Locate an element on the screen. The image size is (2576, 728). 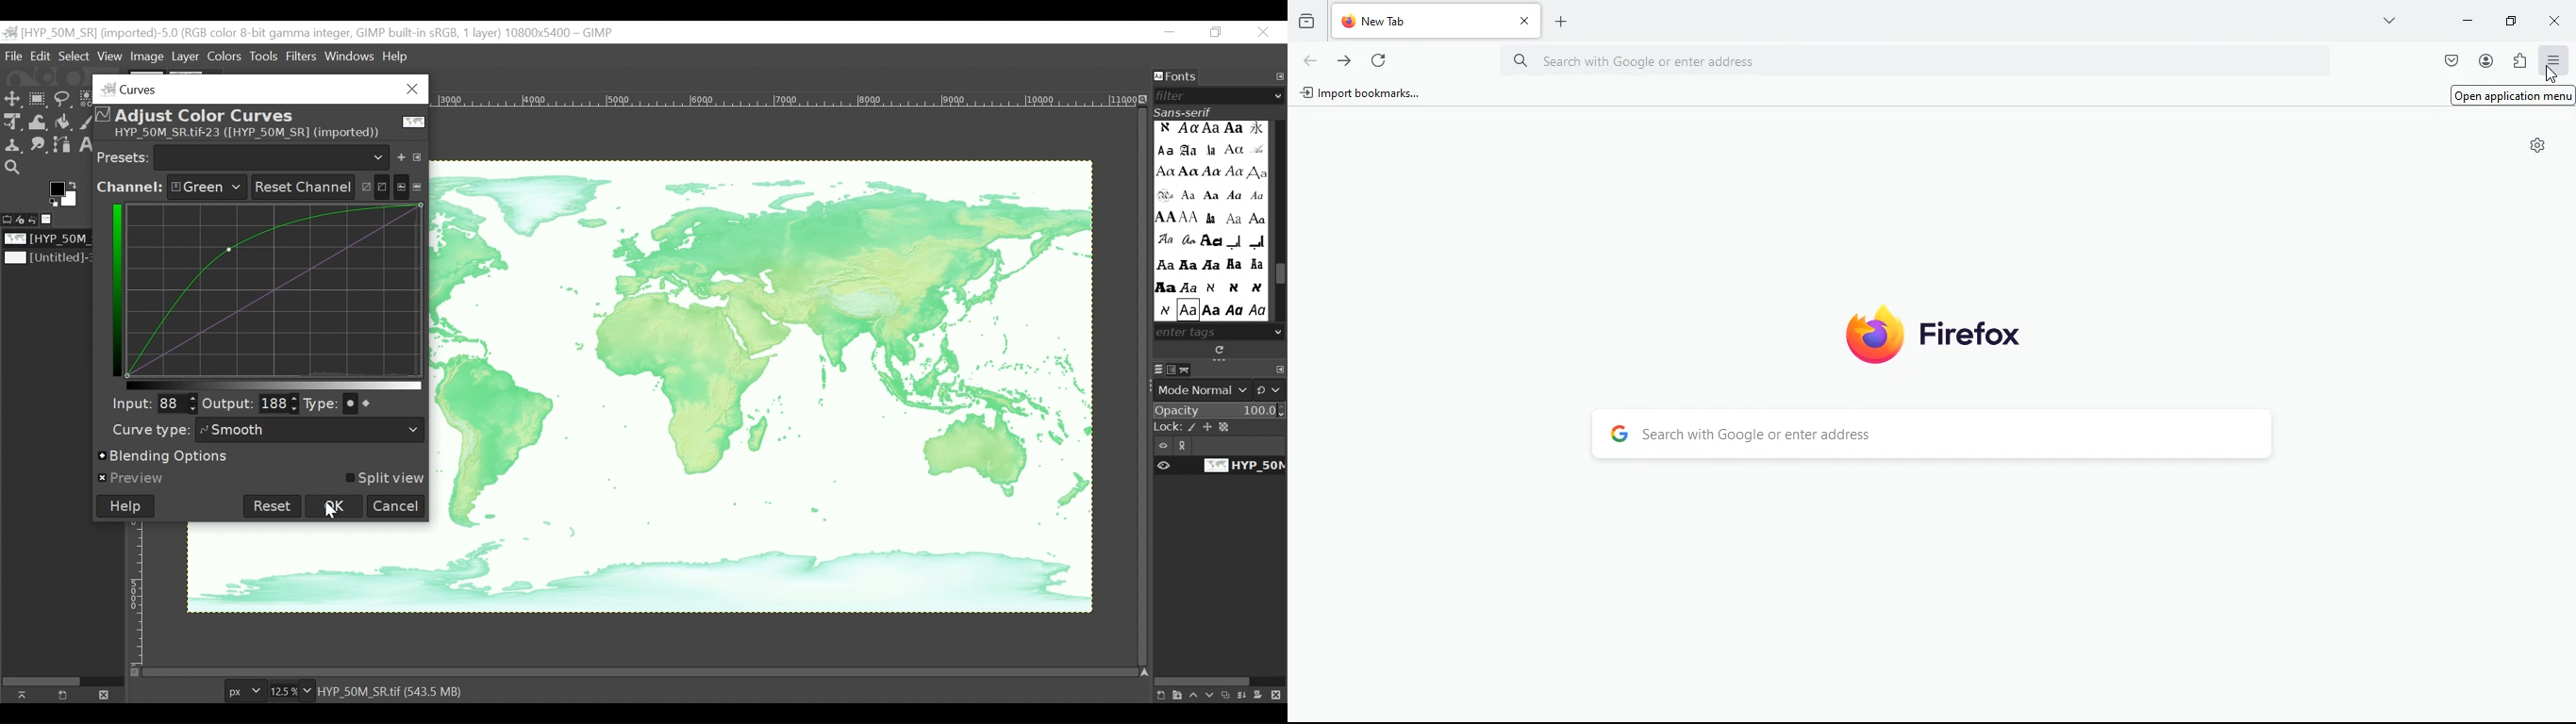
pocket is located at coordinates (2451, 60).